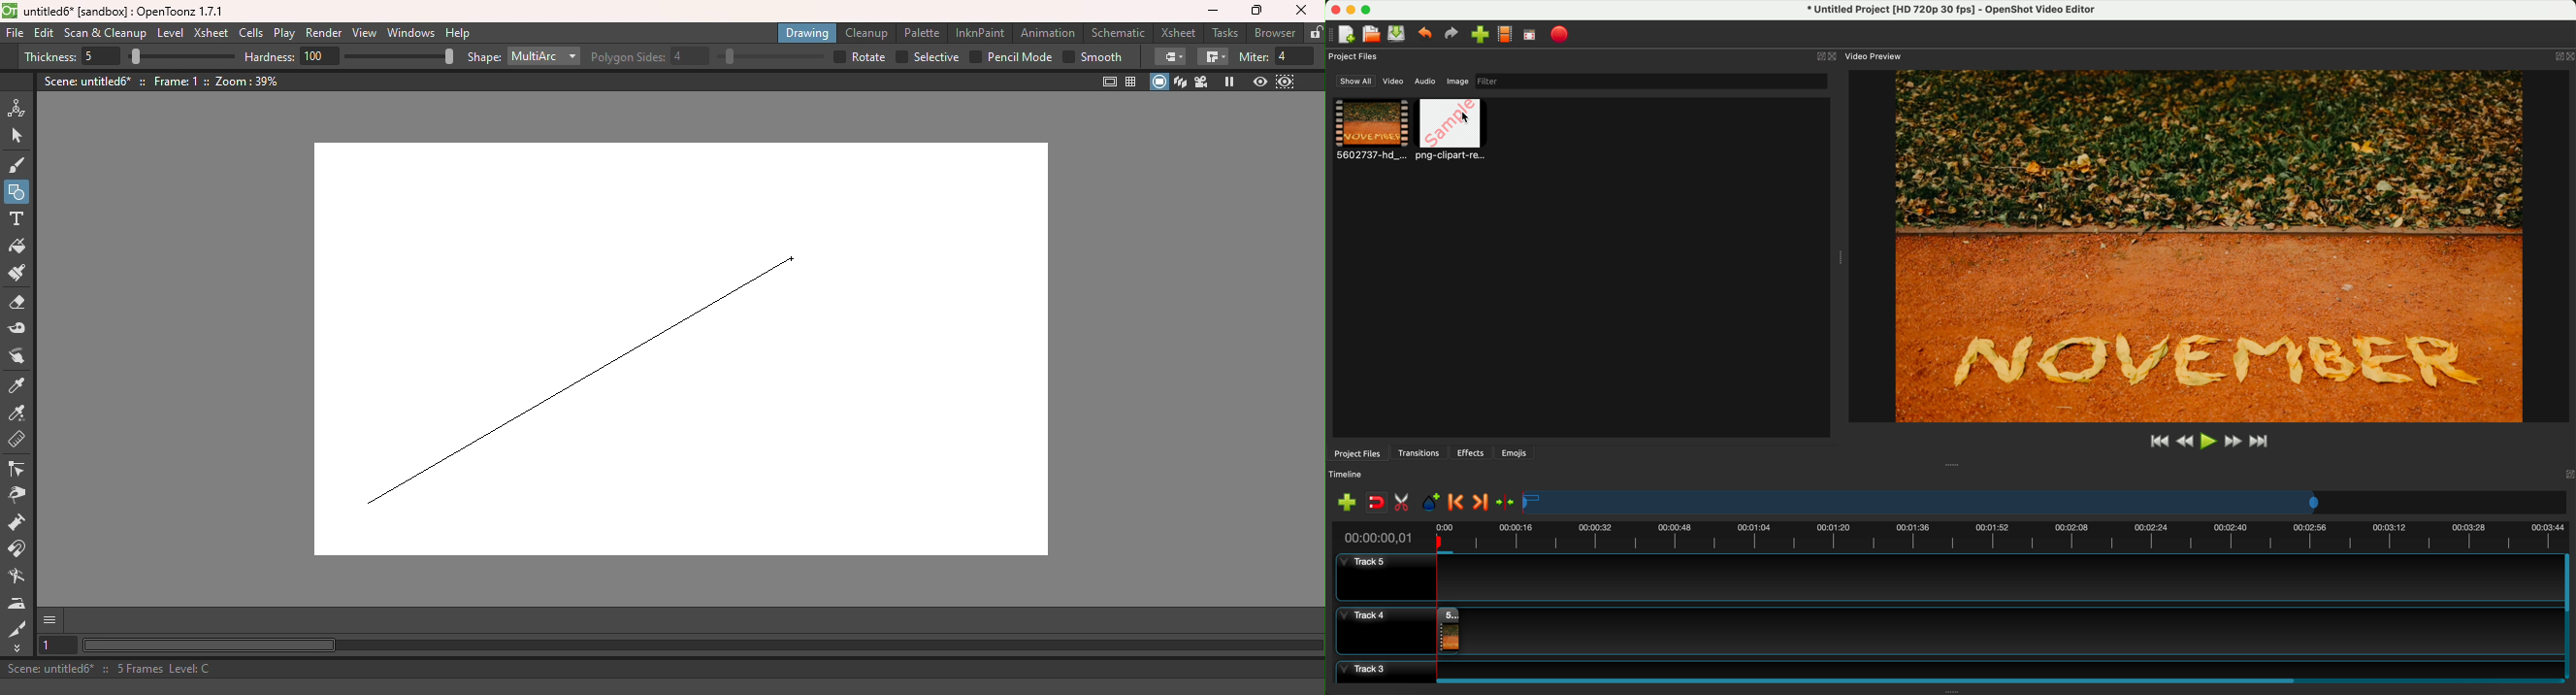 Image resolution: width=2576 pixels, height=700 pixels. I want to click on untitled6* [sandbox] : OpenToonz 1.7.1, so click(115, 12).